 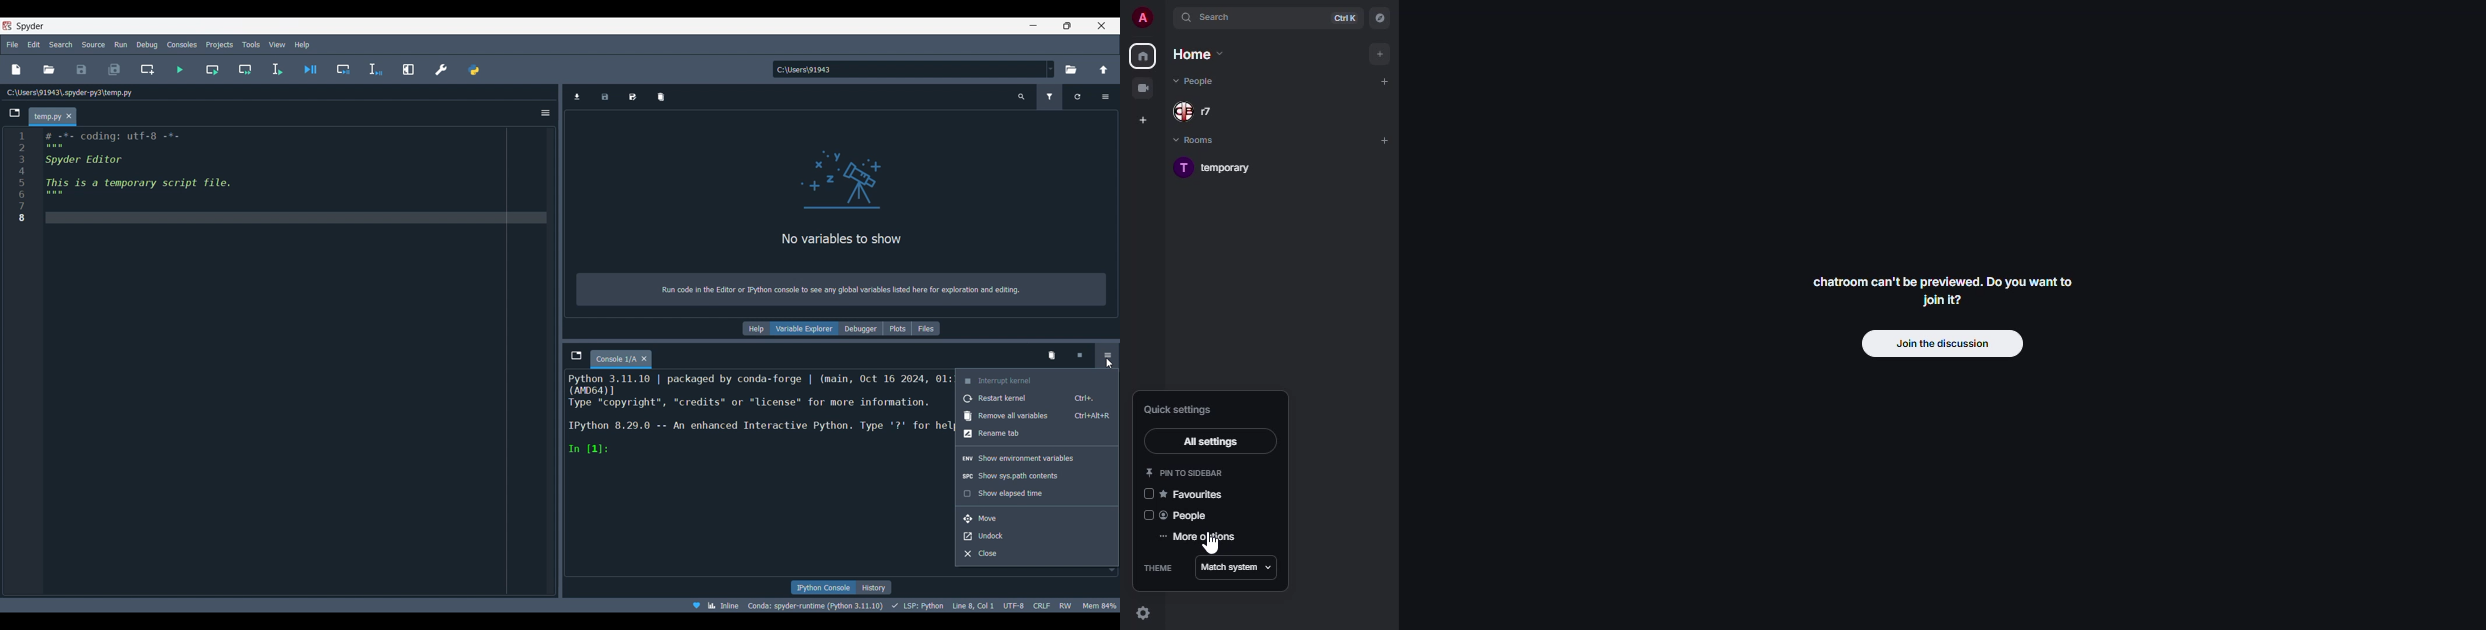 What do you see at coordinates (1217, 167) in the screenshot?
I see `temporary` at bounding box center [1217, 167].